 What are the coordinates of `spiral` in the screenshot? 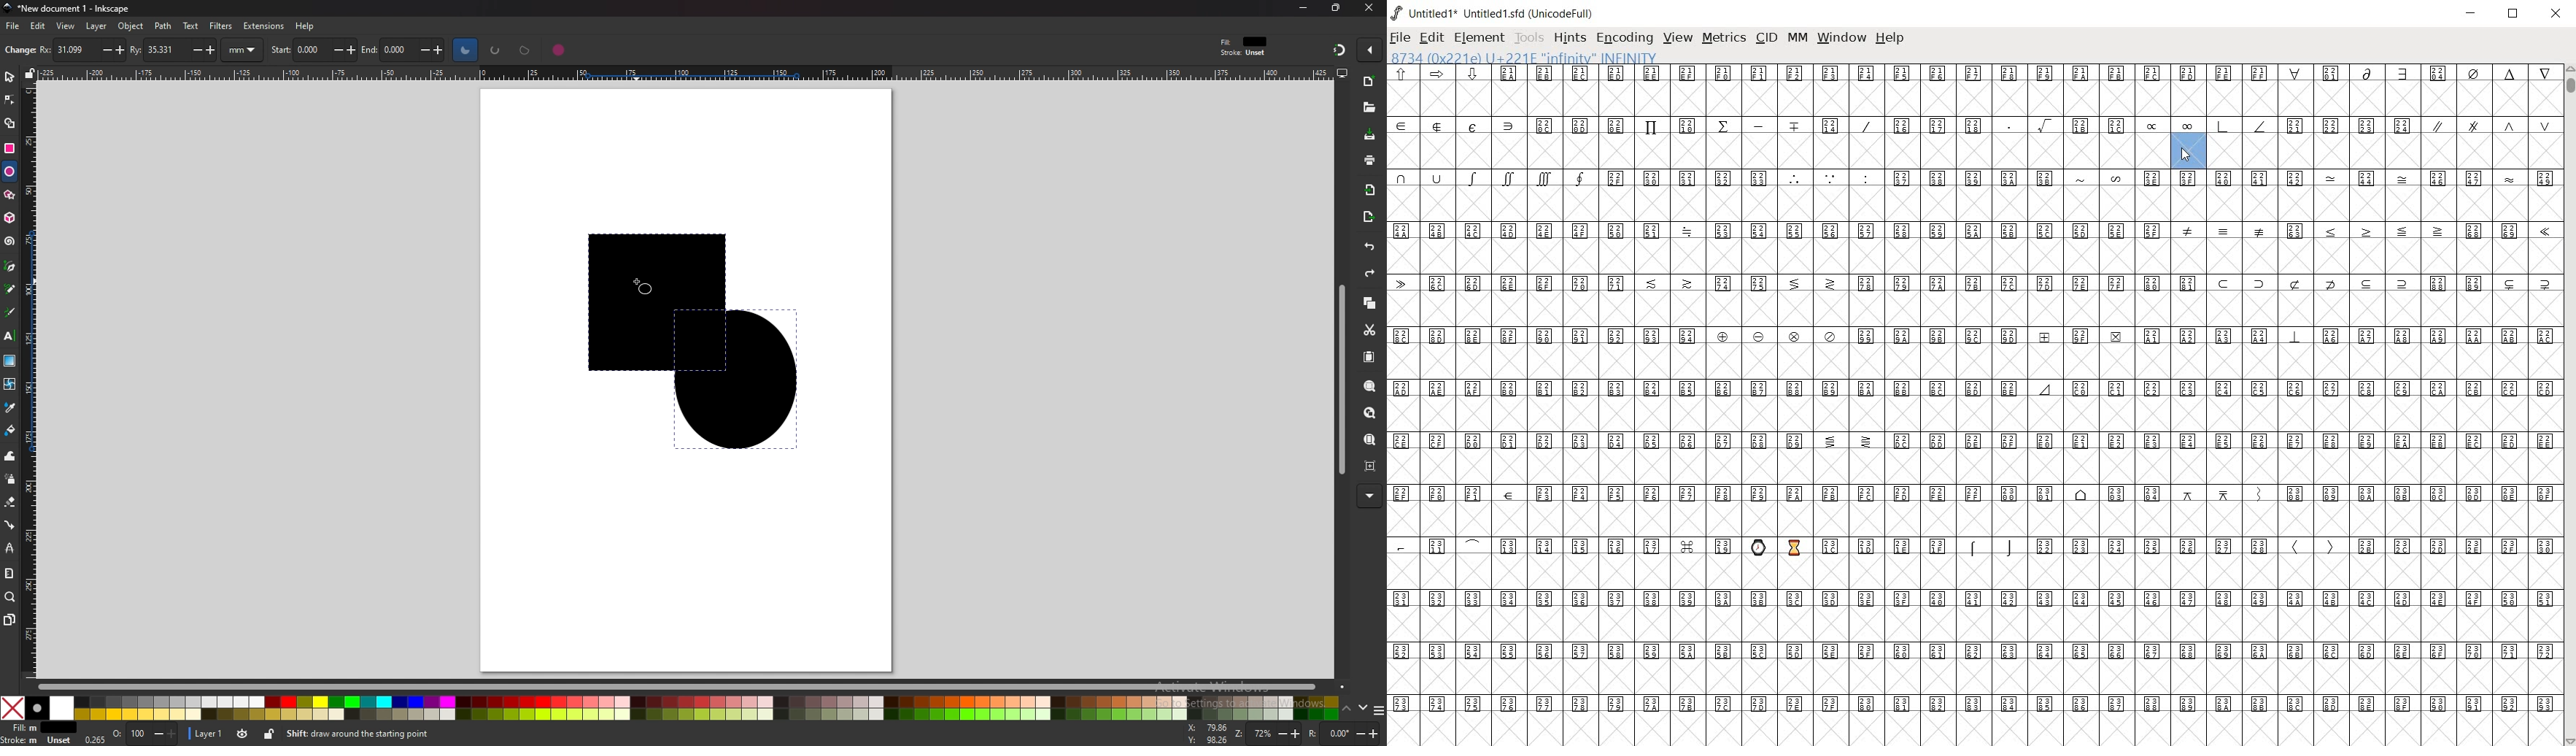 It's located at (10, 241).